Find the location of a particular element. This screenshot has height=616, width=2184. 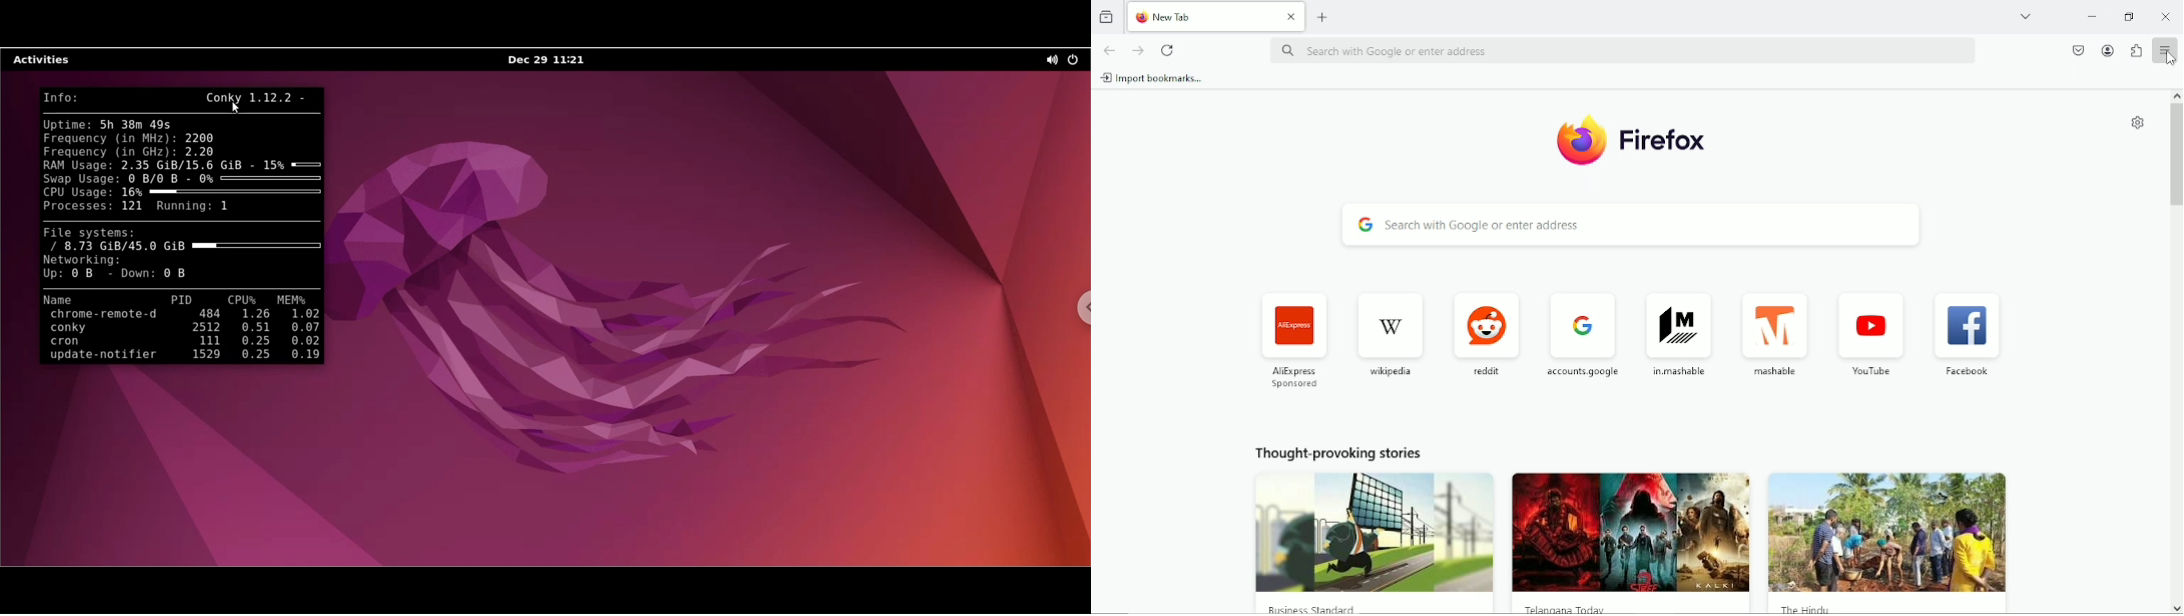

go forward is located at coordinates (1136, 50).